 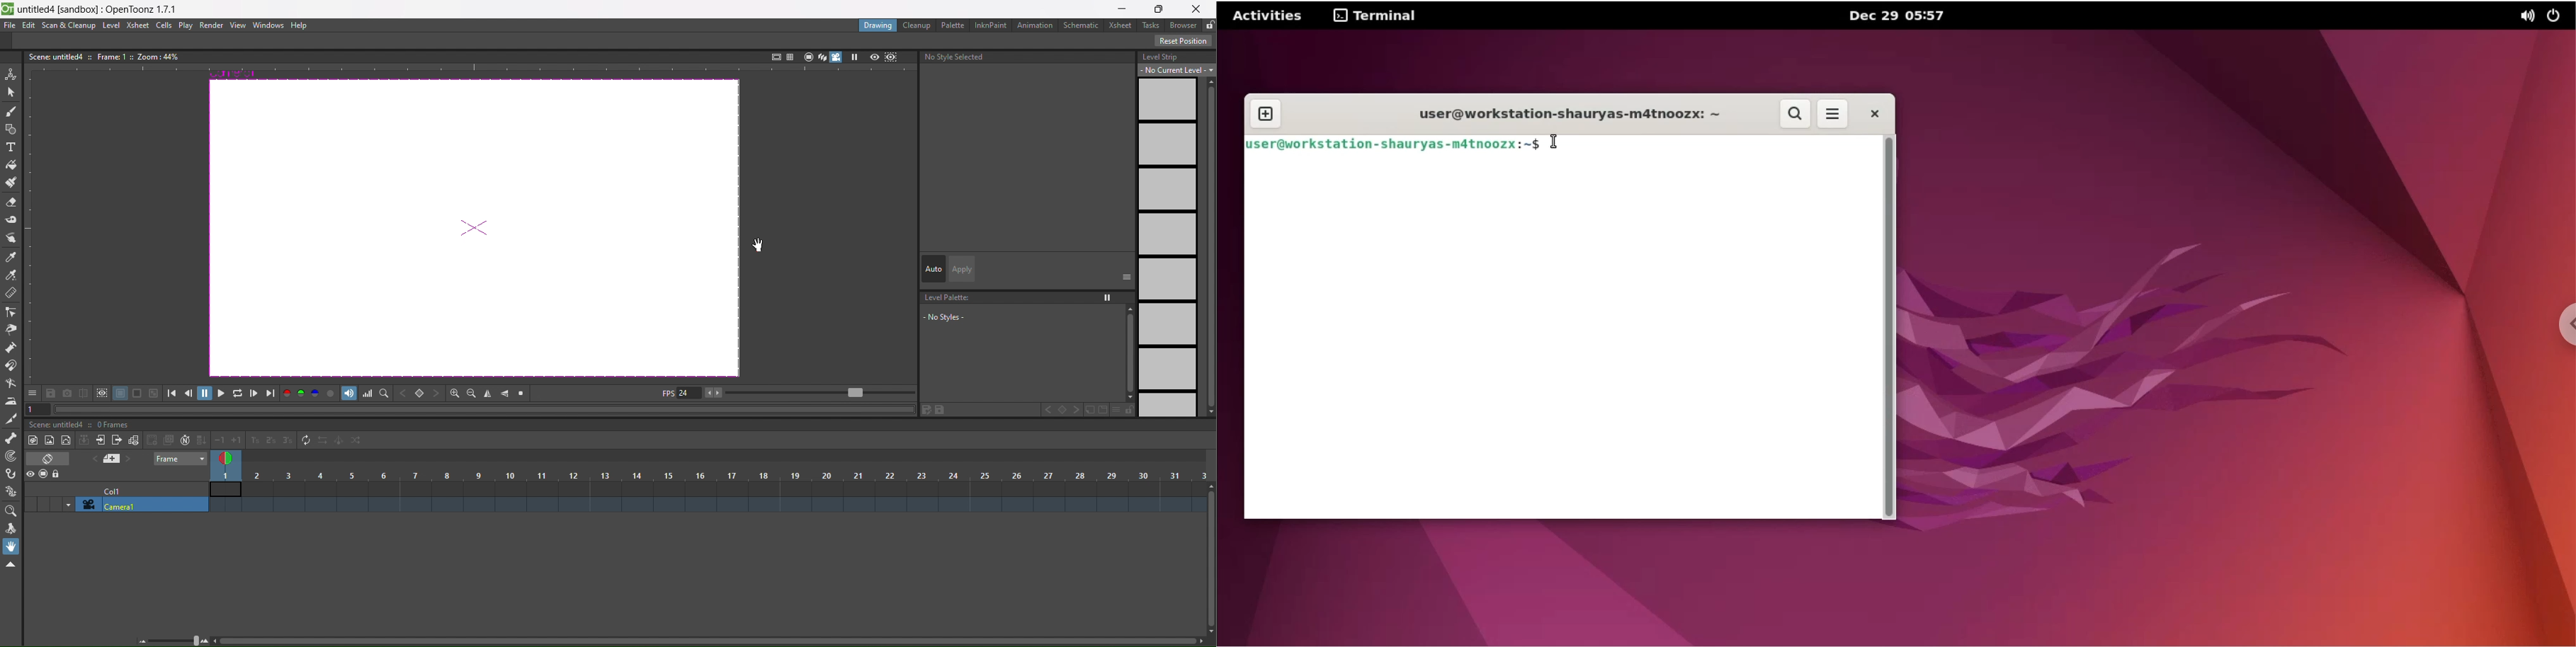 I want to click on type tool, so click(x=11, y=149).